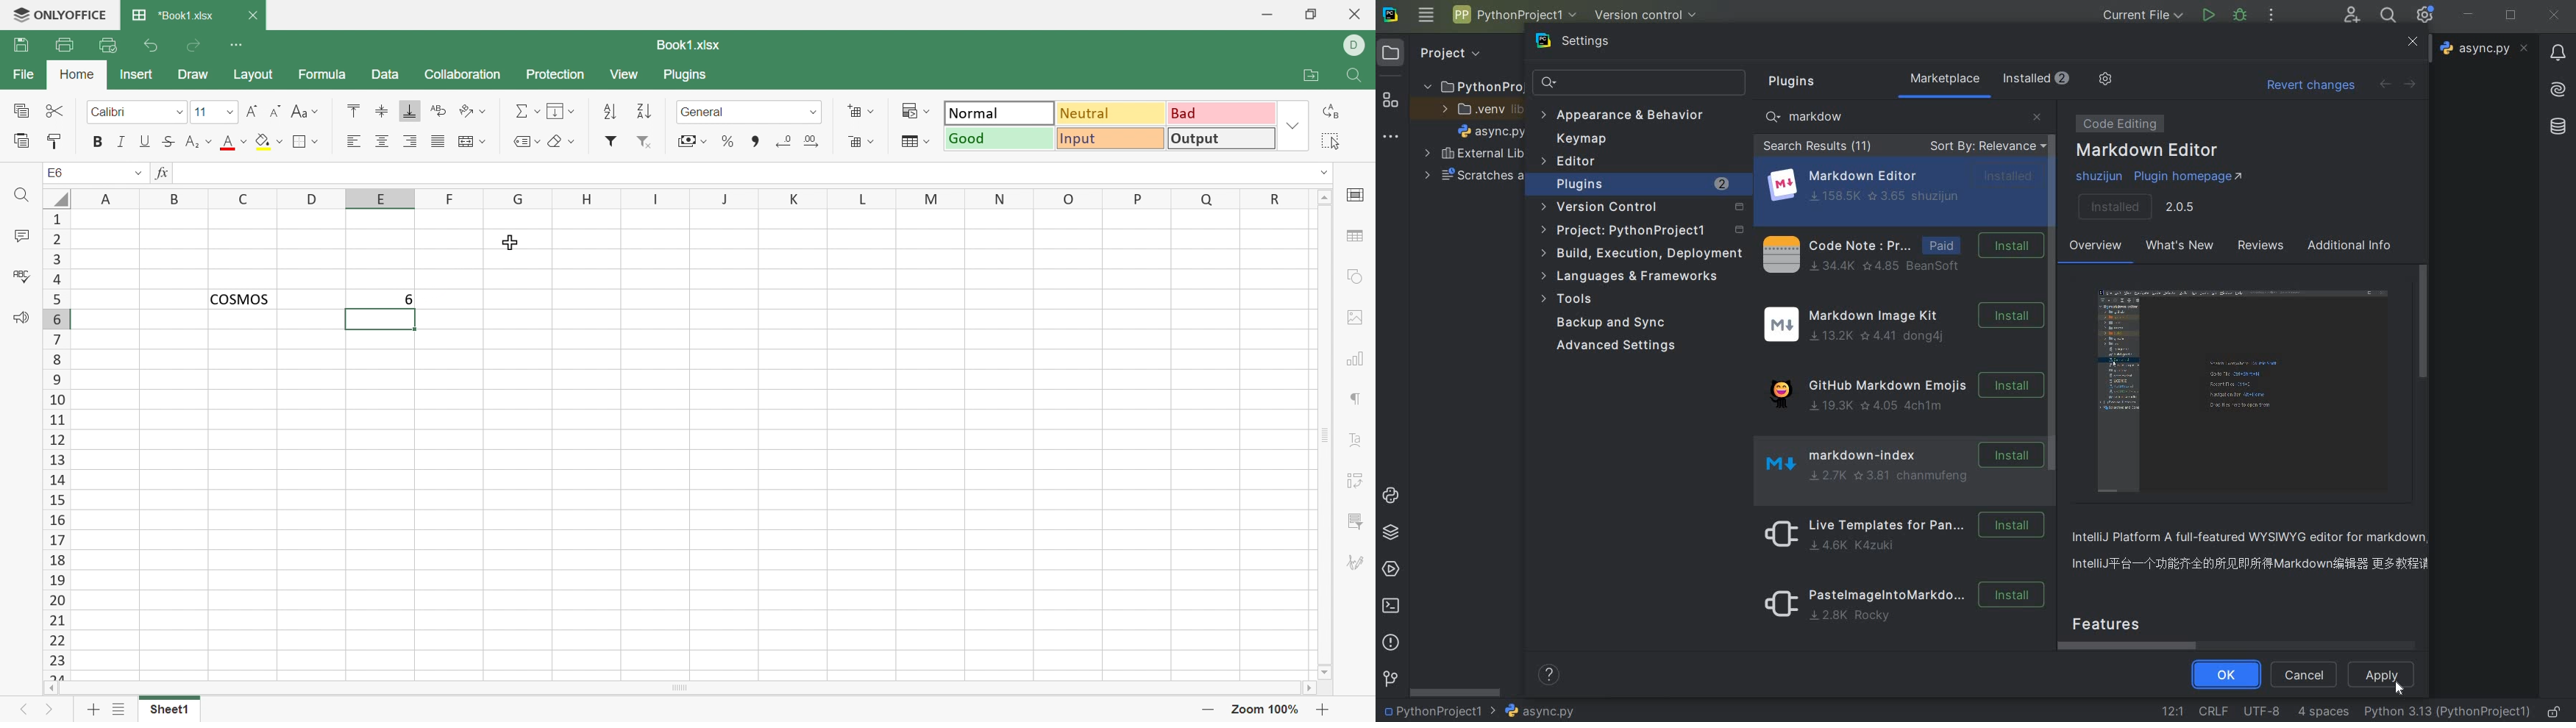  I want to click on Customize Quick Access Toolbar, so click(236, 45).